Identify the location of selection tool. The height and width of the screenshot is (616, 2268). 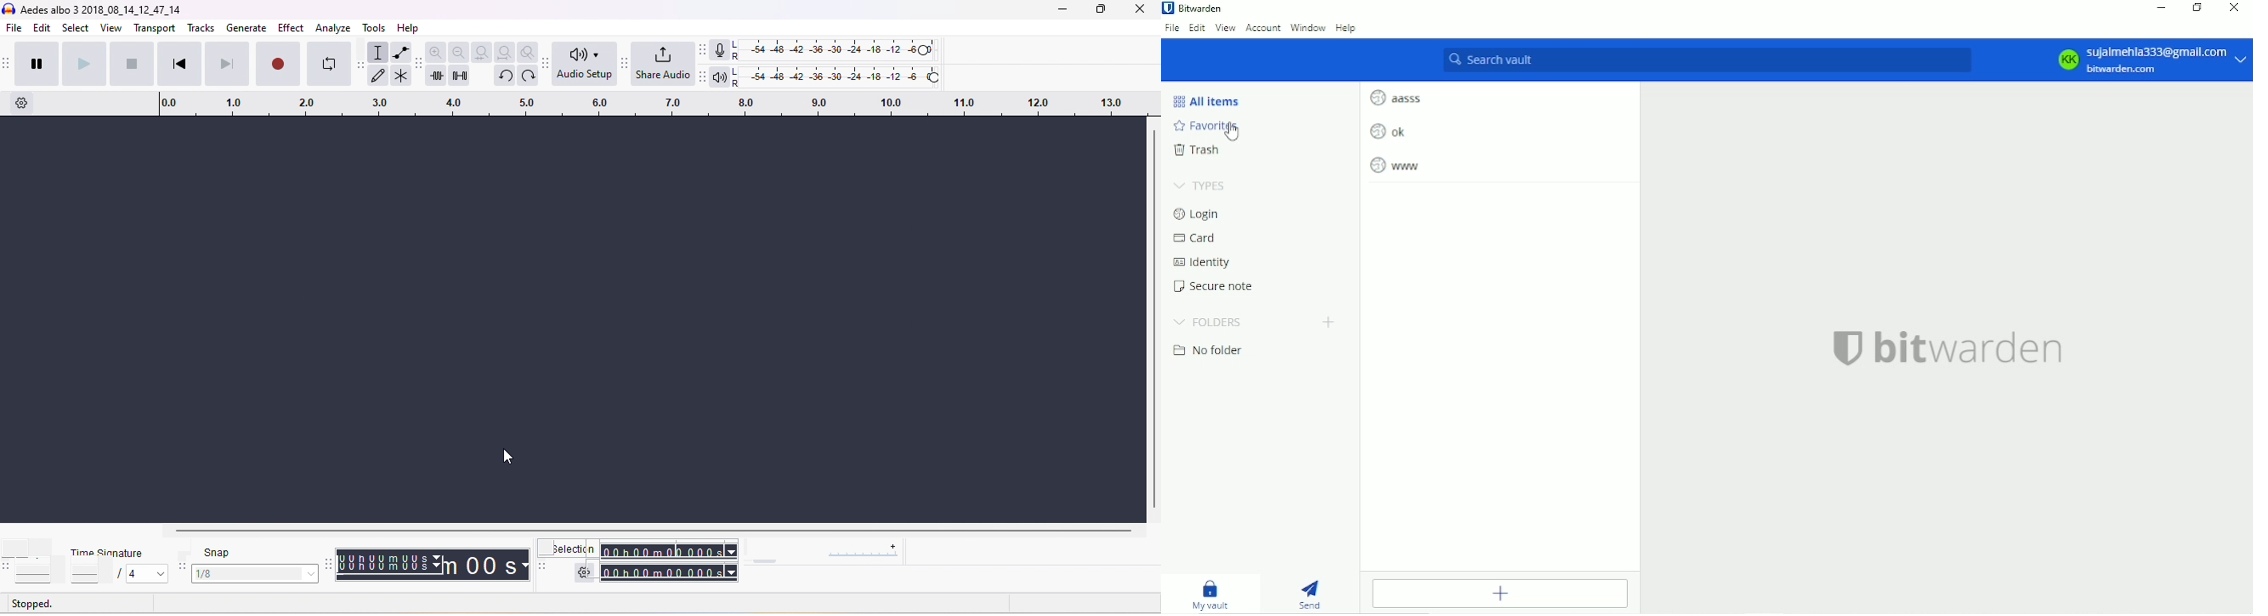
(379, 52).